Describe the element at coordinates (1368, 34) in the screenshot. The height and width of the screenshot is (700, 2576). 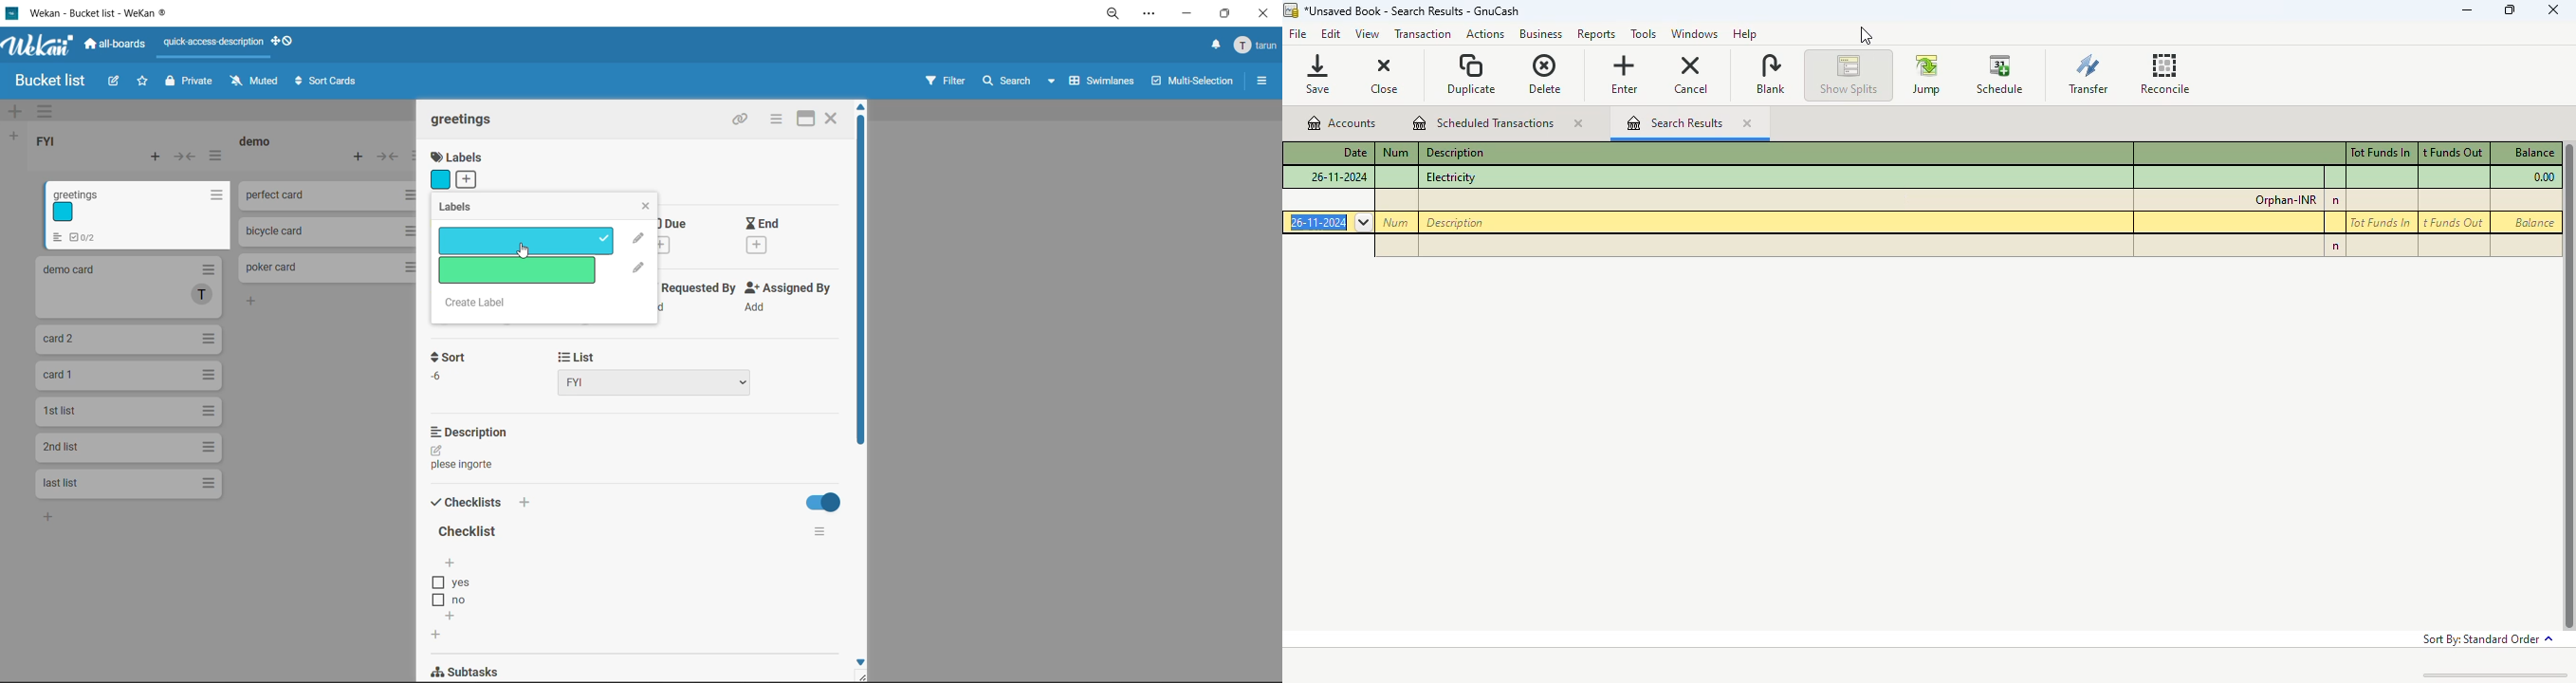
I see `view` at that location.